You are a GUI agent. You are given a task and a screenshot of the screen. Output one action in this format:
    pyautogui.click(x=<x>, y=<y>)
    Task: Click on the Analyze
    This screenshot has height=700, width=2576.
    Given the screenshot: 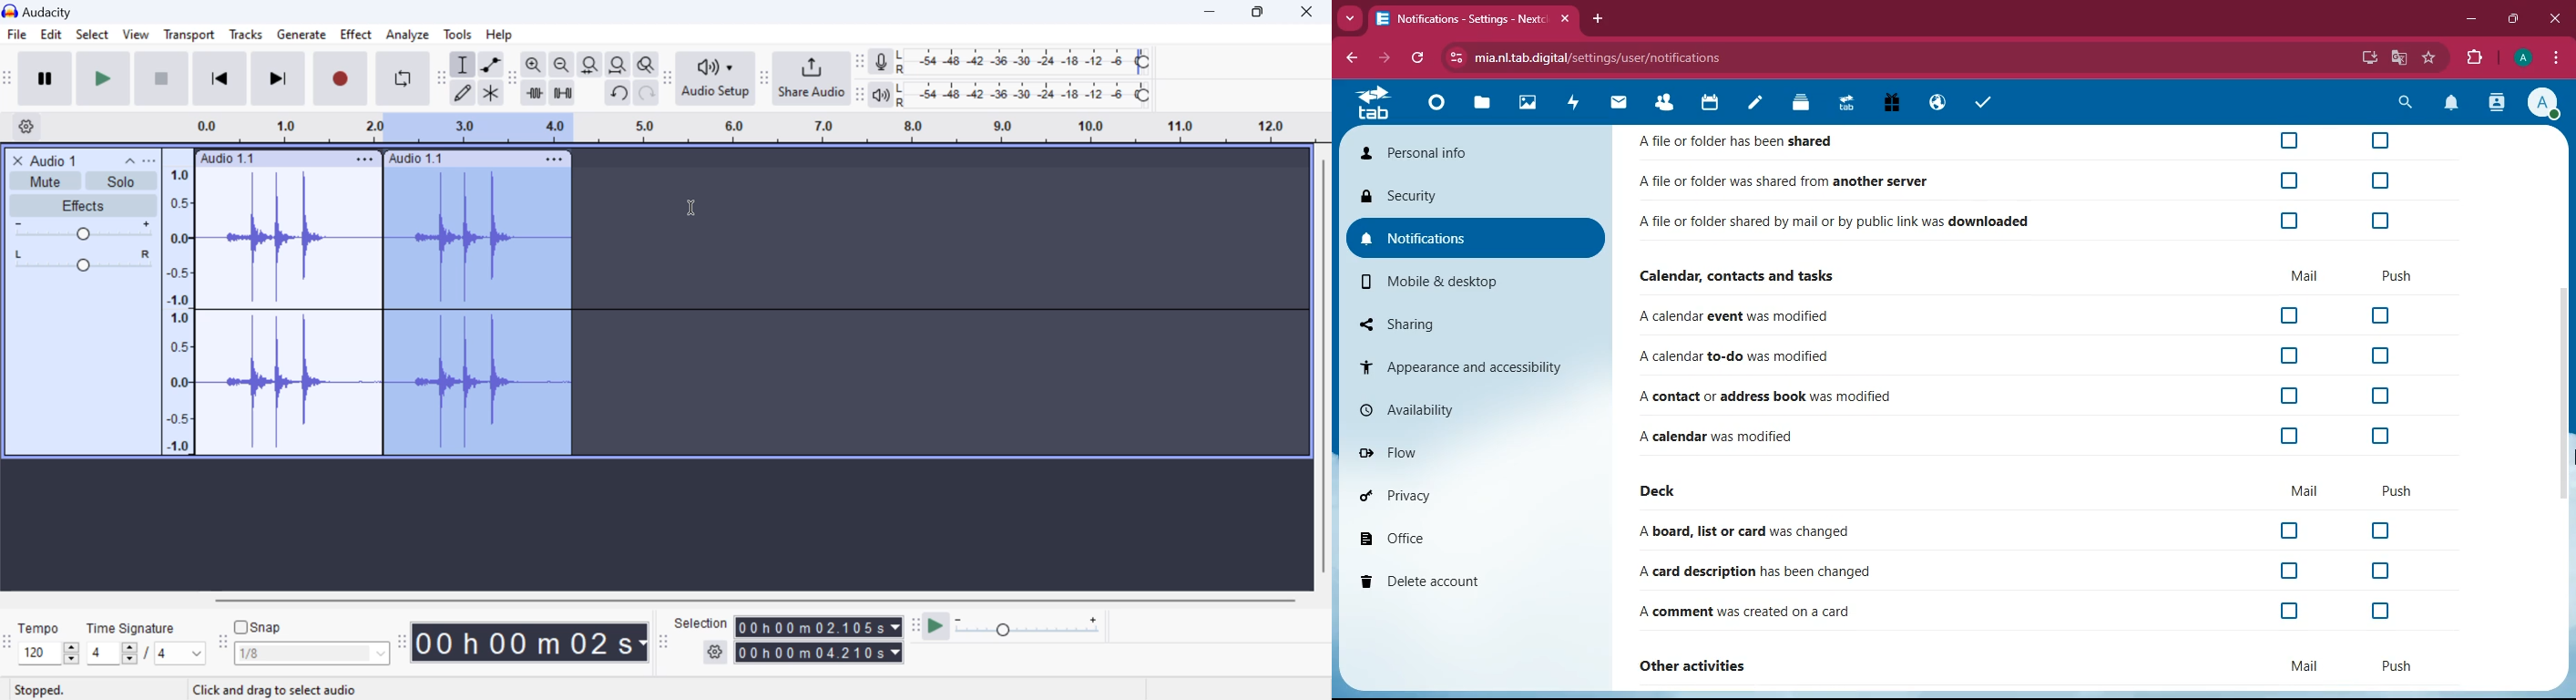 What is the action you would take?
    pyautogui.click(x=408, y=35)
    